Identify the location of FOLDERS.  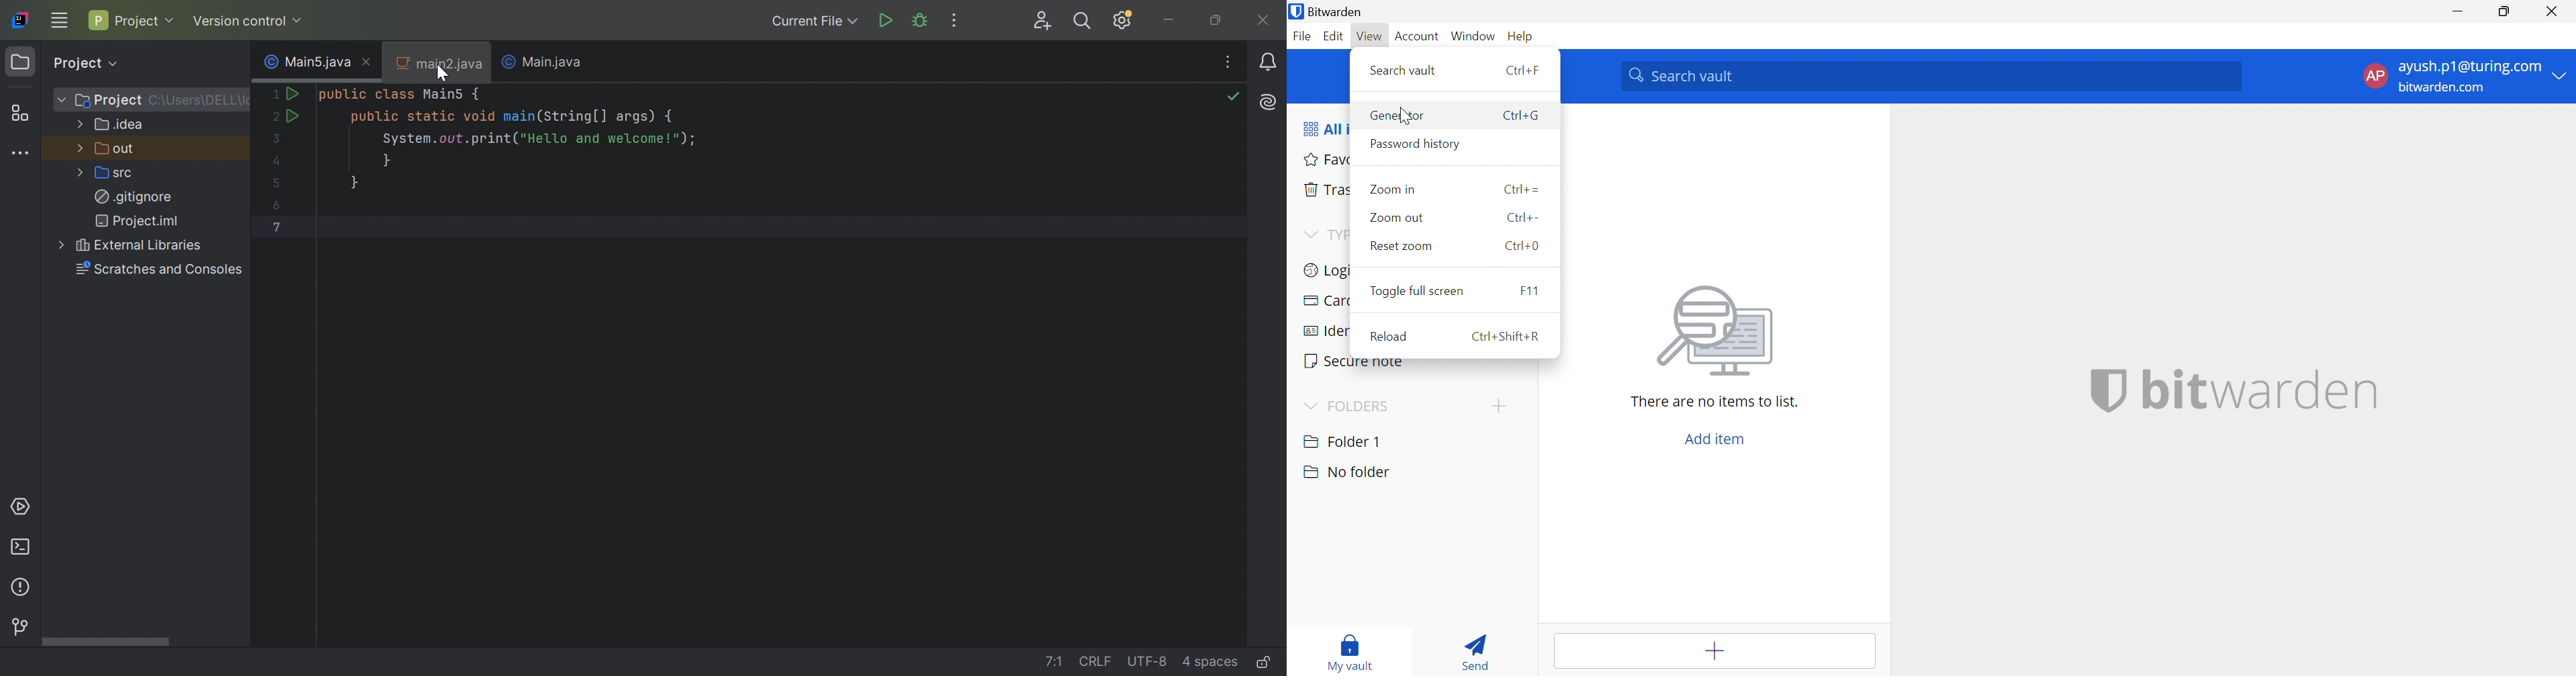
(1361, 404).